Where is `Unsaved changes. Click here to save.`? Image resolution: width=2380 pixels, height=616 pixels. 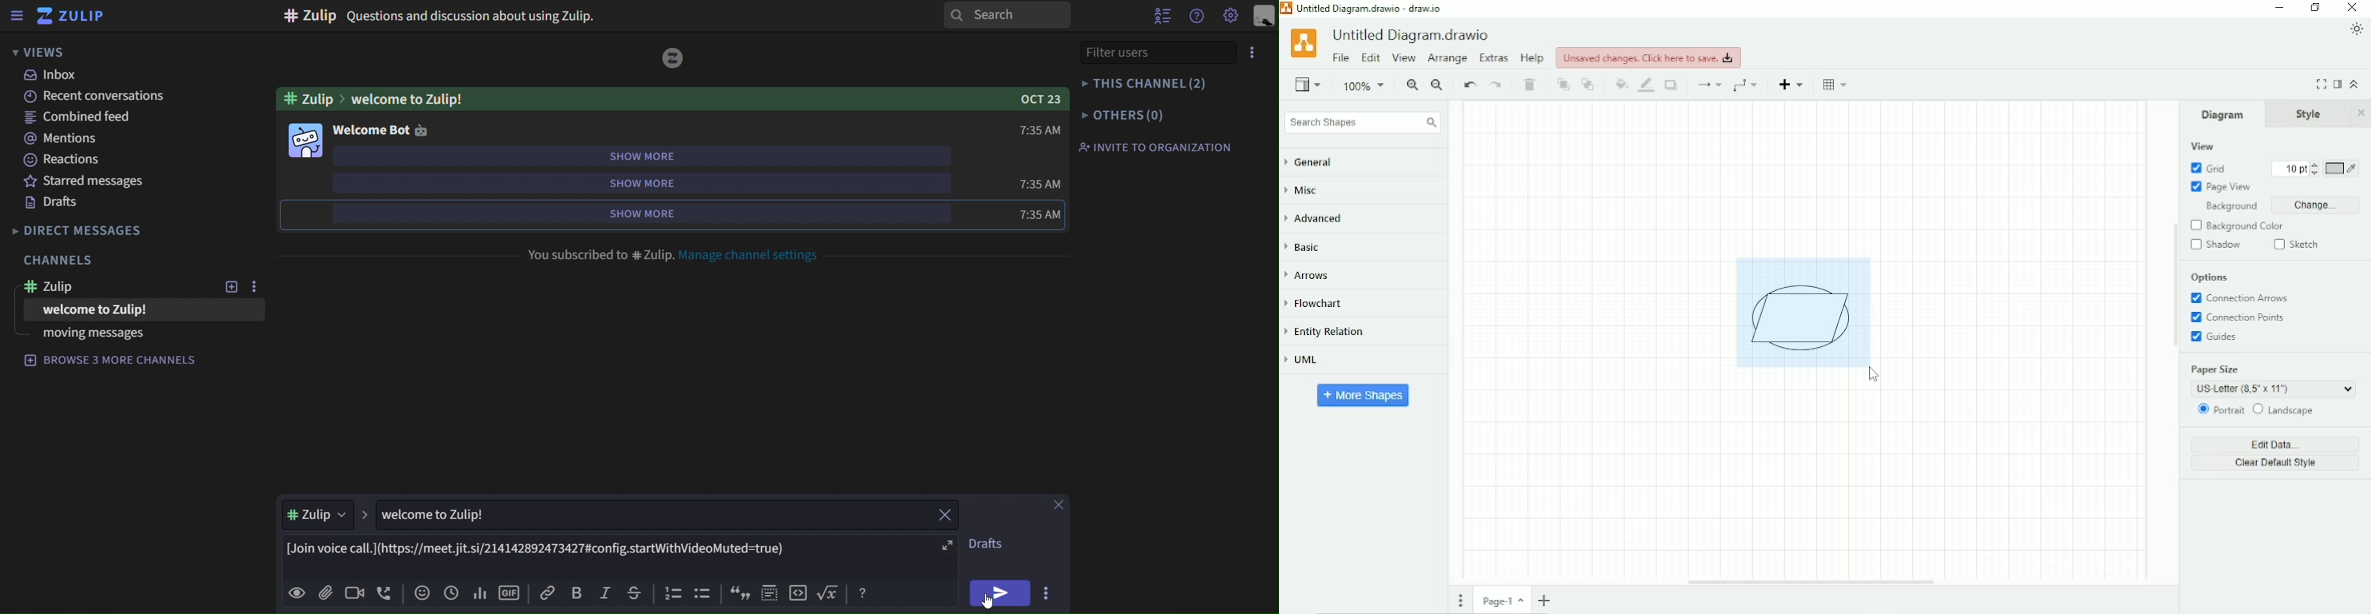 Unsaved changes. Click here to save. is located at coordinates (1649, 57).